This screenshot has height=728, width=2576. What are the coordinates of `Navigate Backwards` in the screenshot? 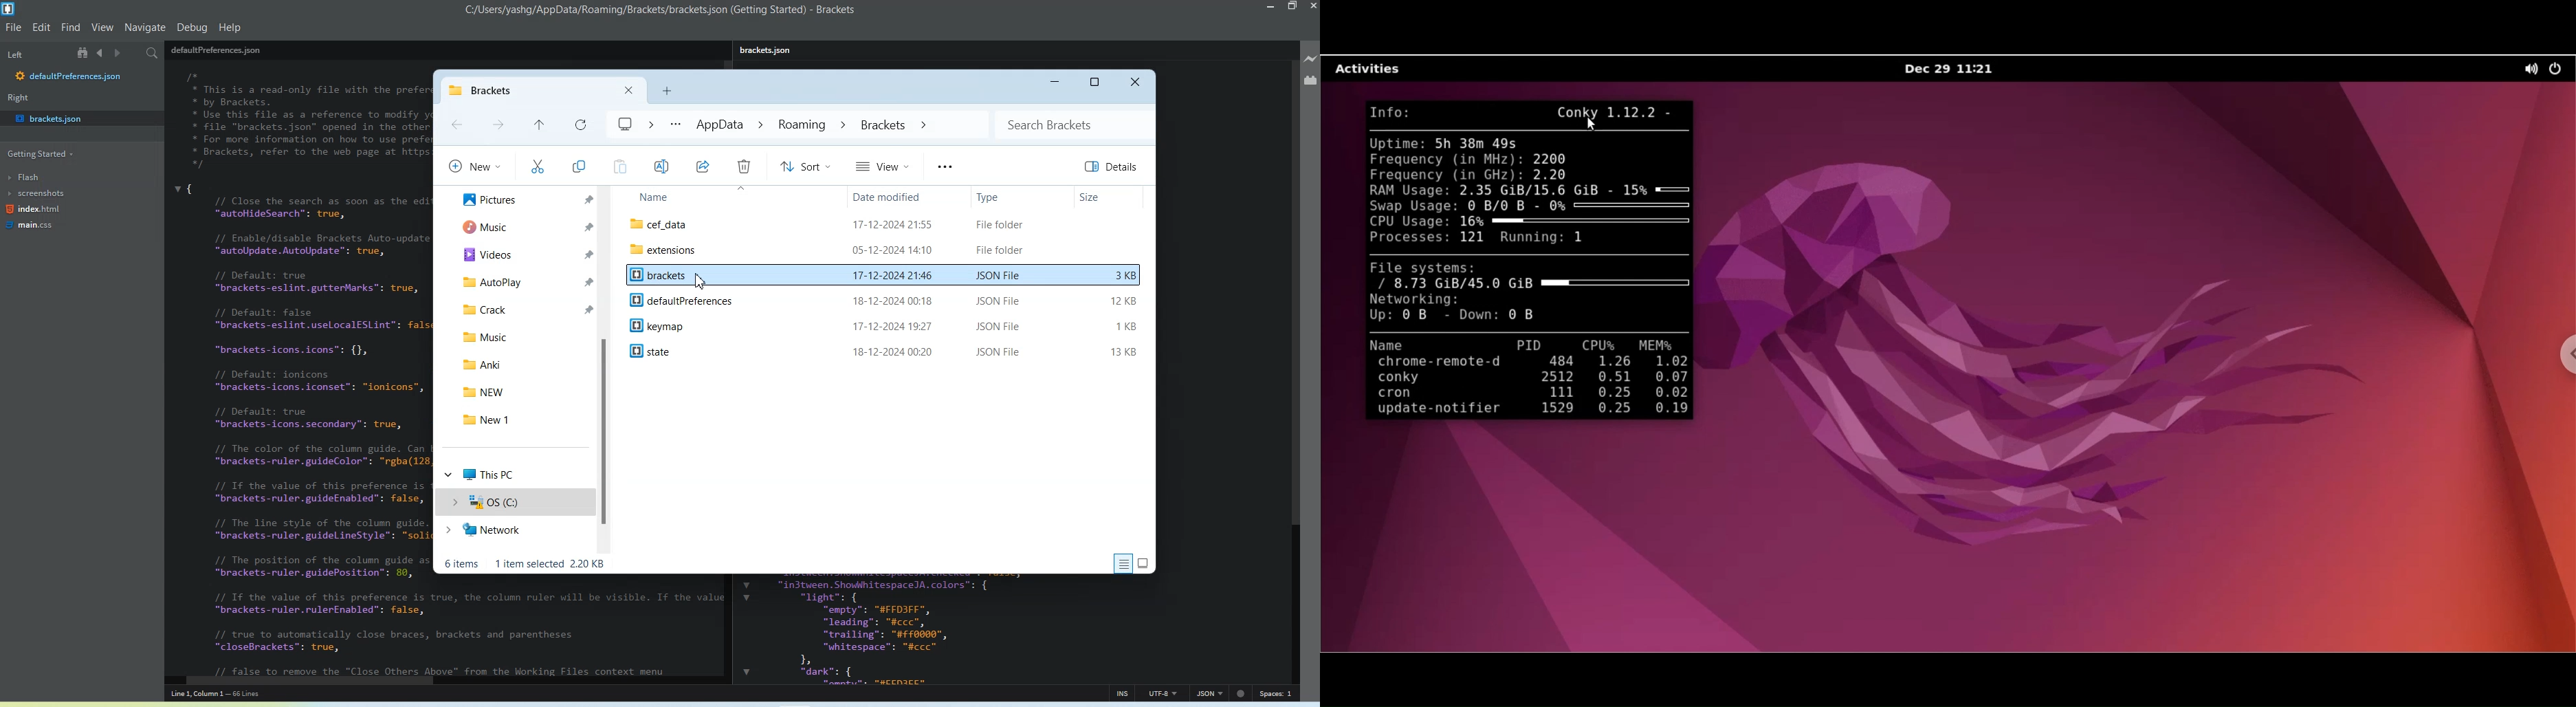 It's located at (102, 53).